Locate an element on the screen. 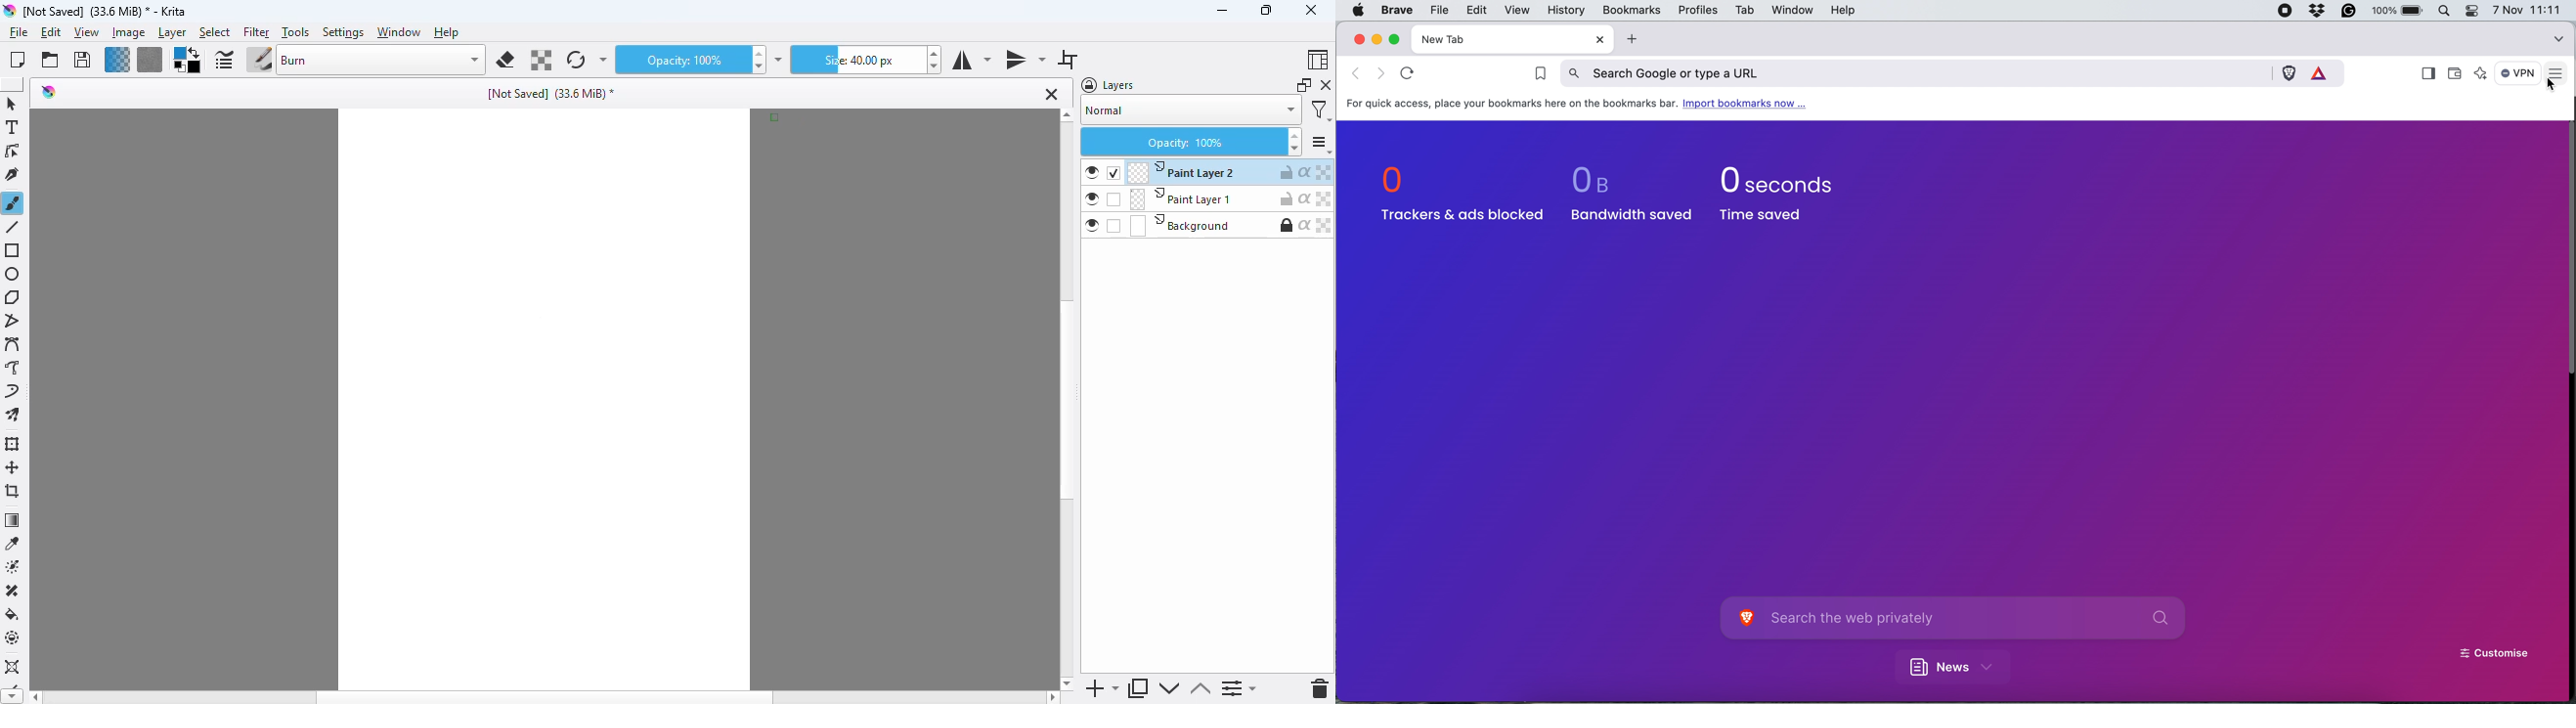 The width and height of the screenshot is (2576, 728). choose brush preset is located at coordinates (259, 61).